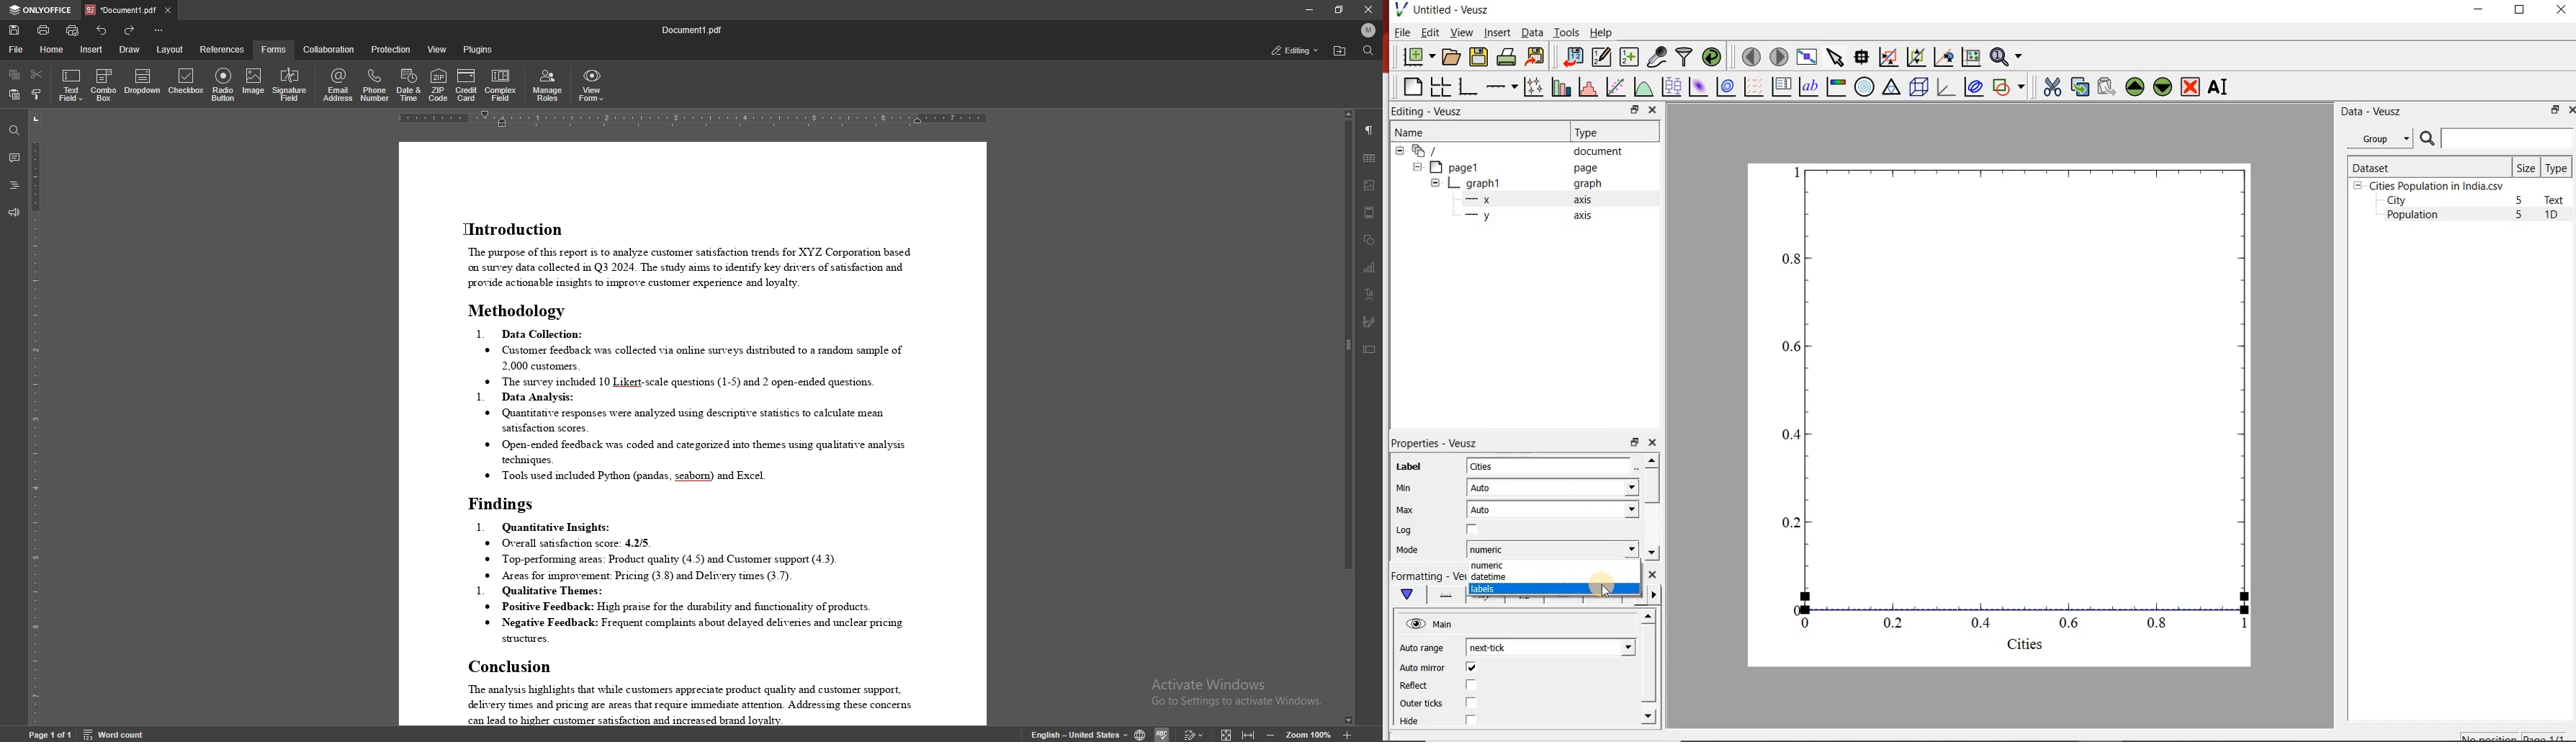 Image resolution: width=2576 pixels, height=756 pixels. Describe the element at coordinates (2009, 57) in the screenshot. I see `zoom functions menu` at that location.